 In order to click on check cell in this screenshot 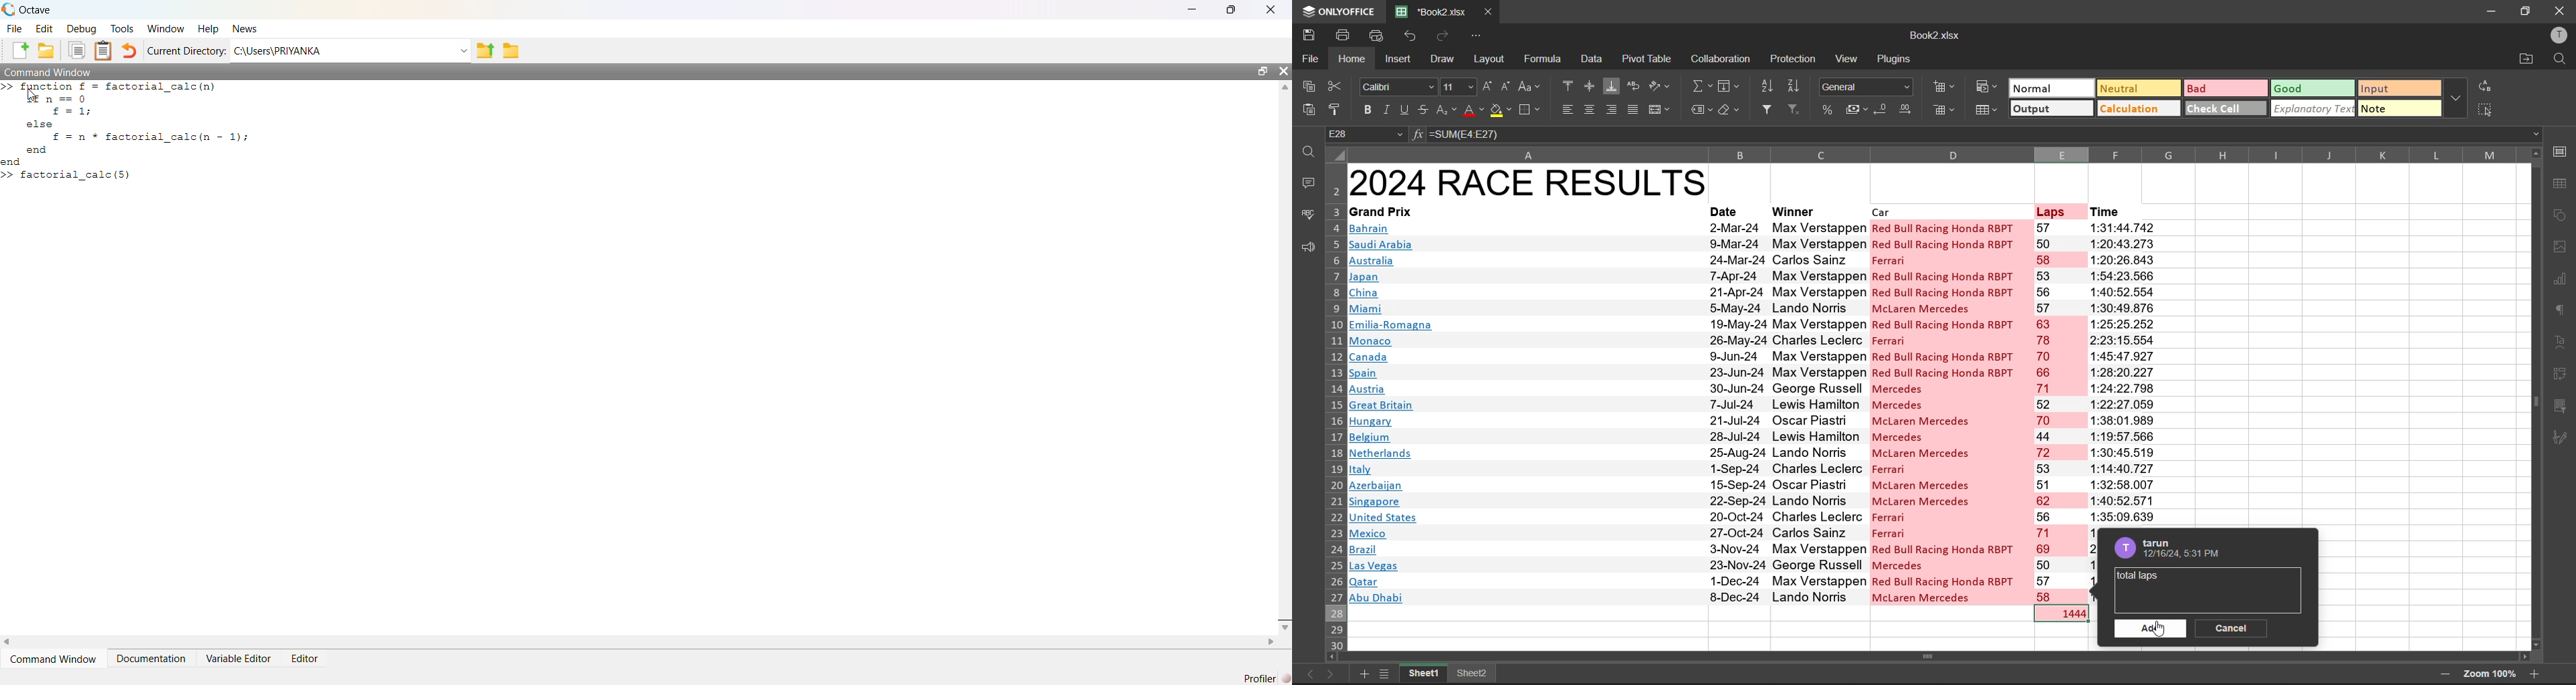, I will do `click(2227, 109)`.